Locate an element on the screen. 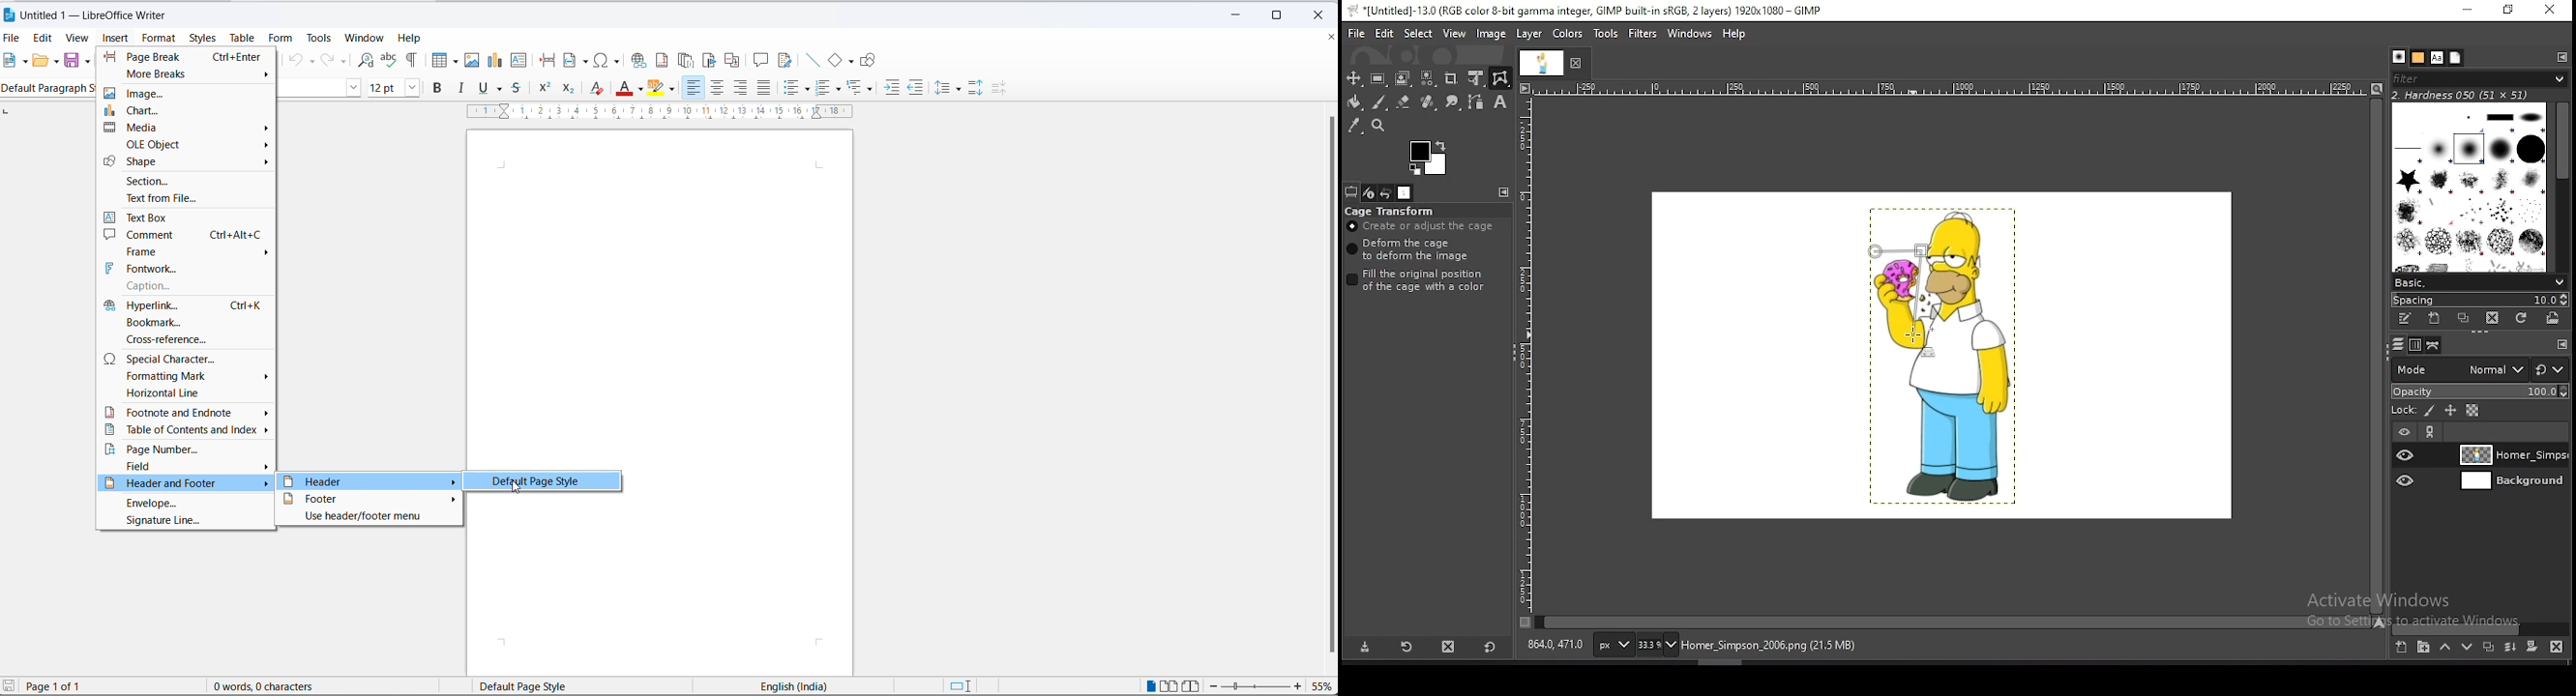 This screenshot has height=700, width=2576. text from file is located at coordinates (189, 199).